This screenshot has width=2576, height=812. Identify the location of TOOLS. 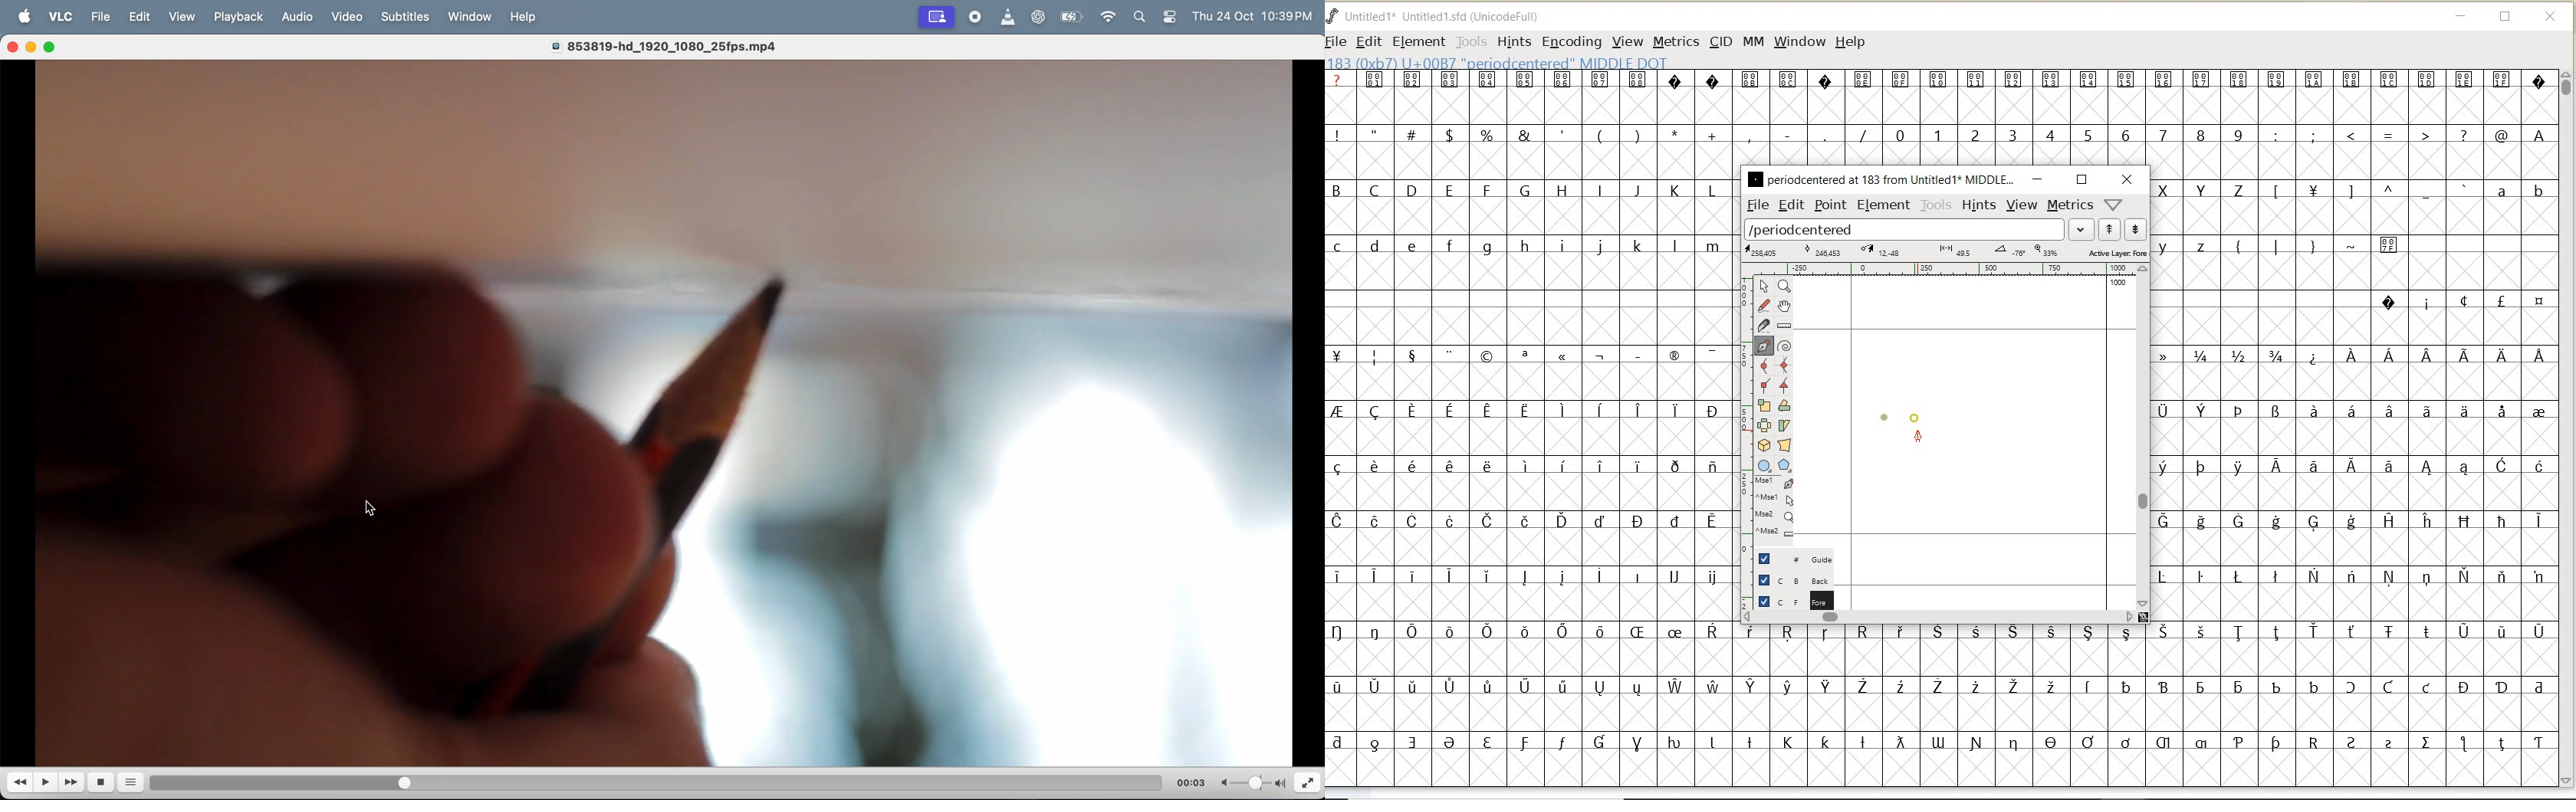
(1471, 41).